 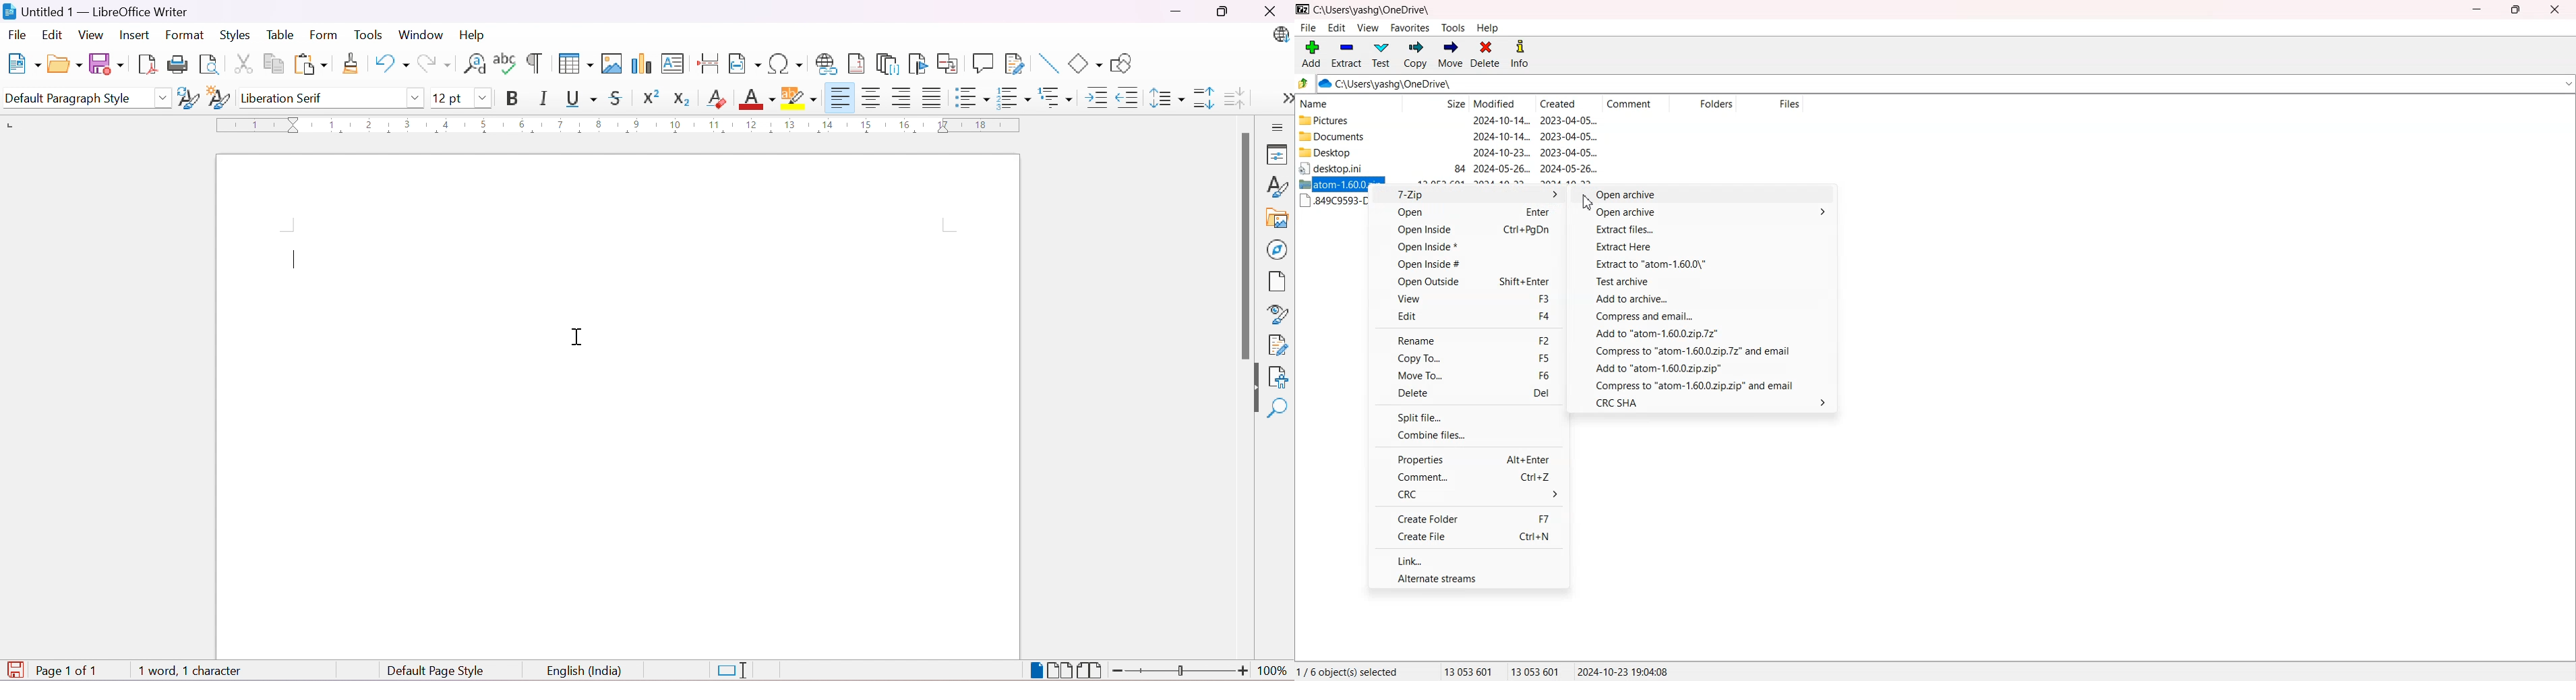 I want to click on Test Archive, so click(x=1705, y=283).